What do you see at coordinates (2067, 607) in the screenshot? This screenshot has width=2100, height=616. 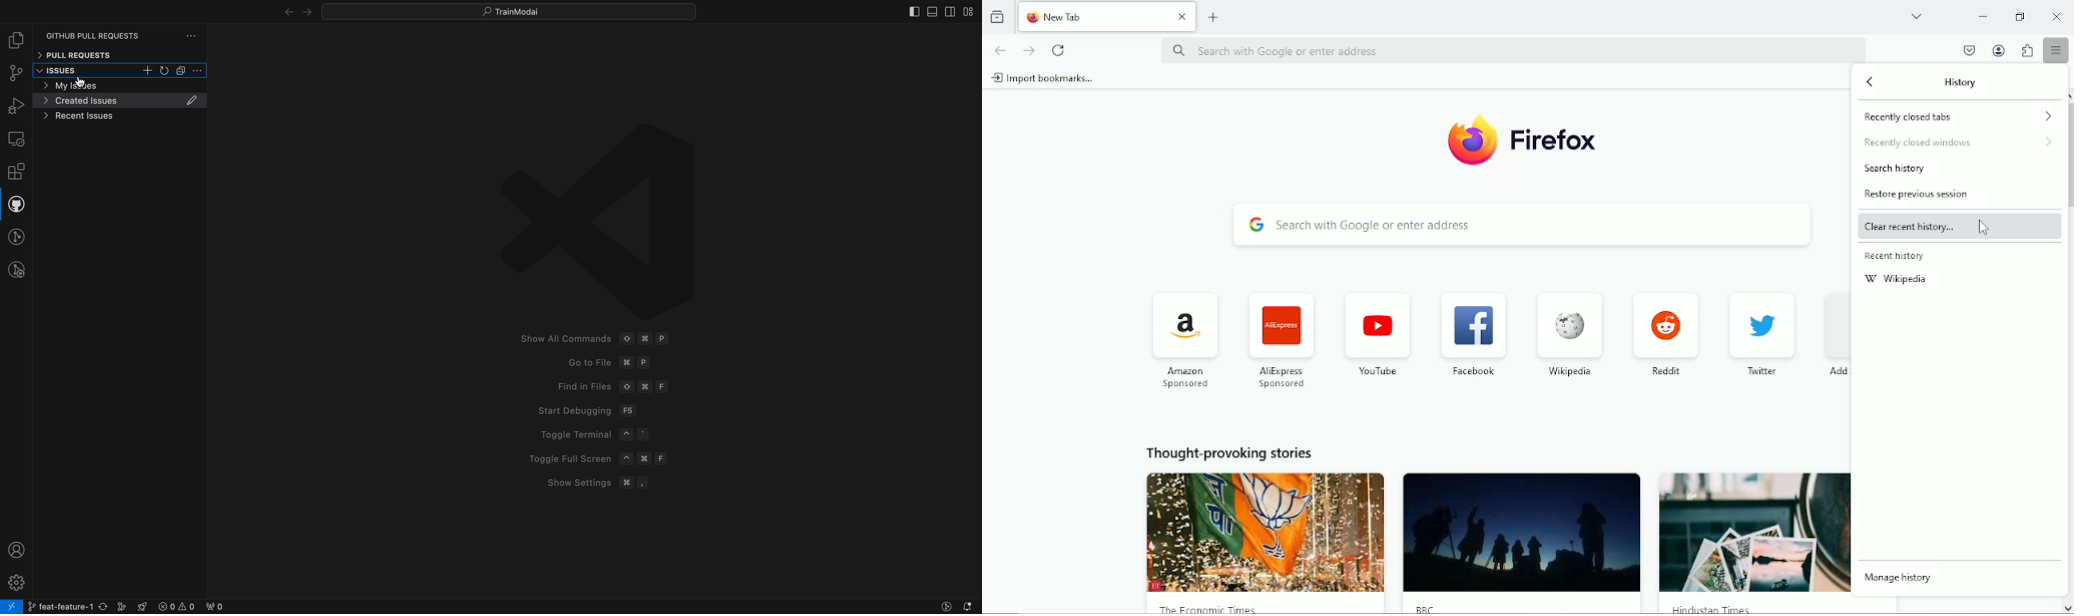 I see `scroll down` at bounding box center [2067, 607].